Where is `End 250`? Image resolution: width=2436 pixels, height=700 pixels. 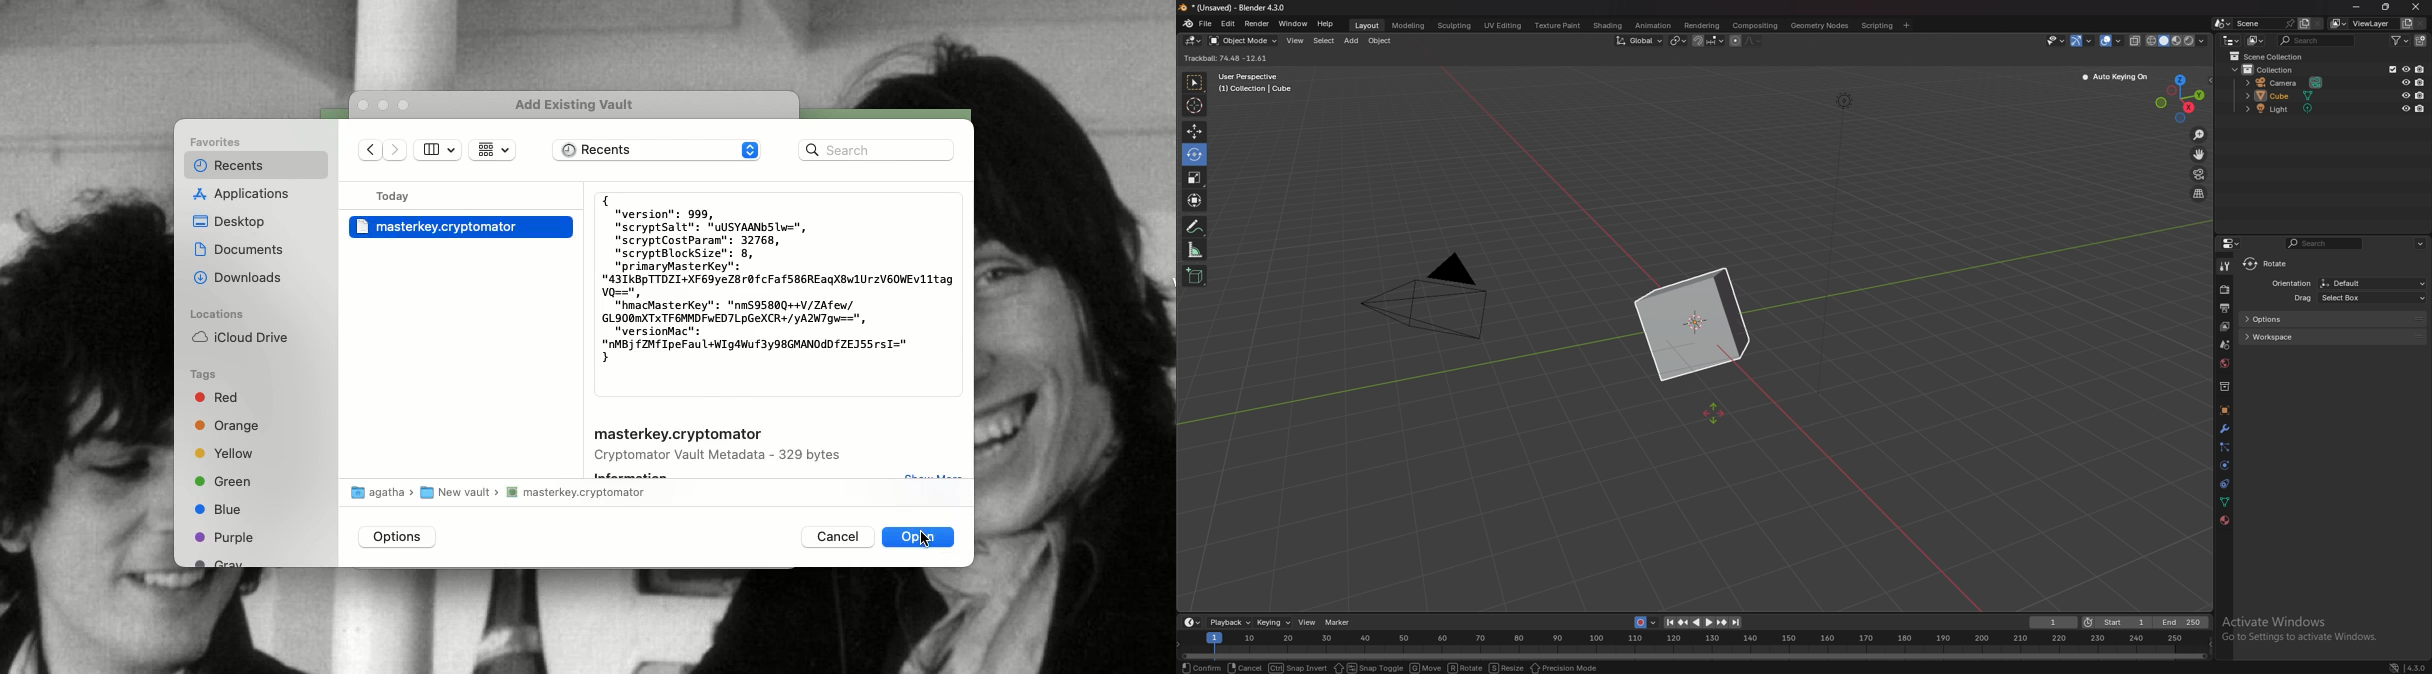 End 250 is located at coordinates (2181, 622).